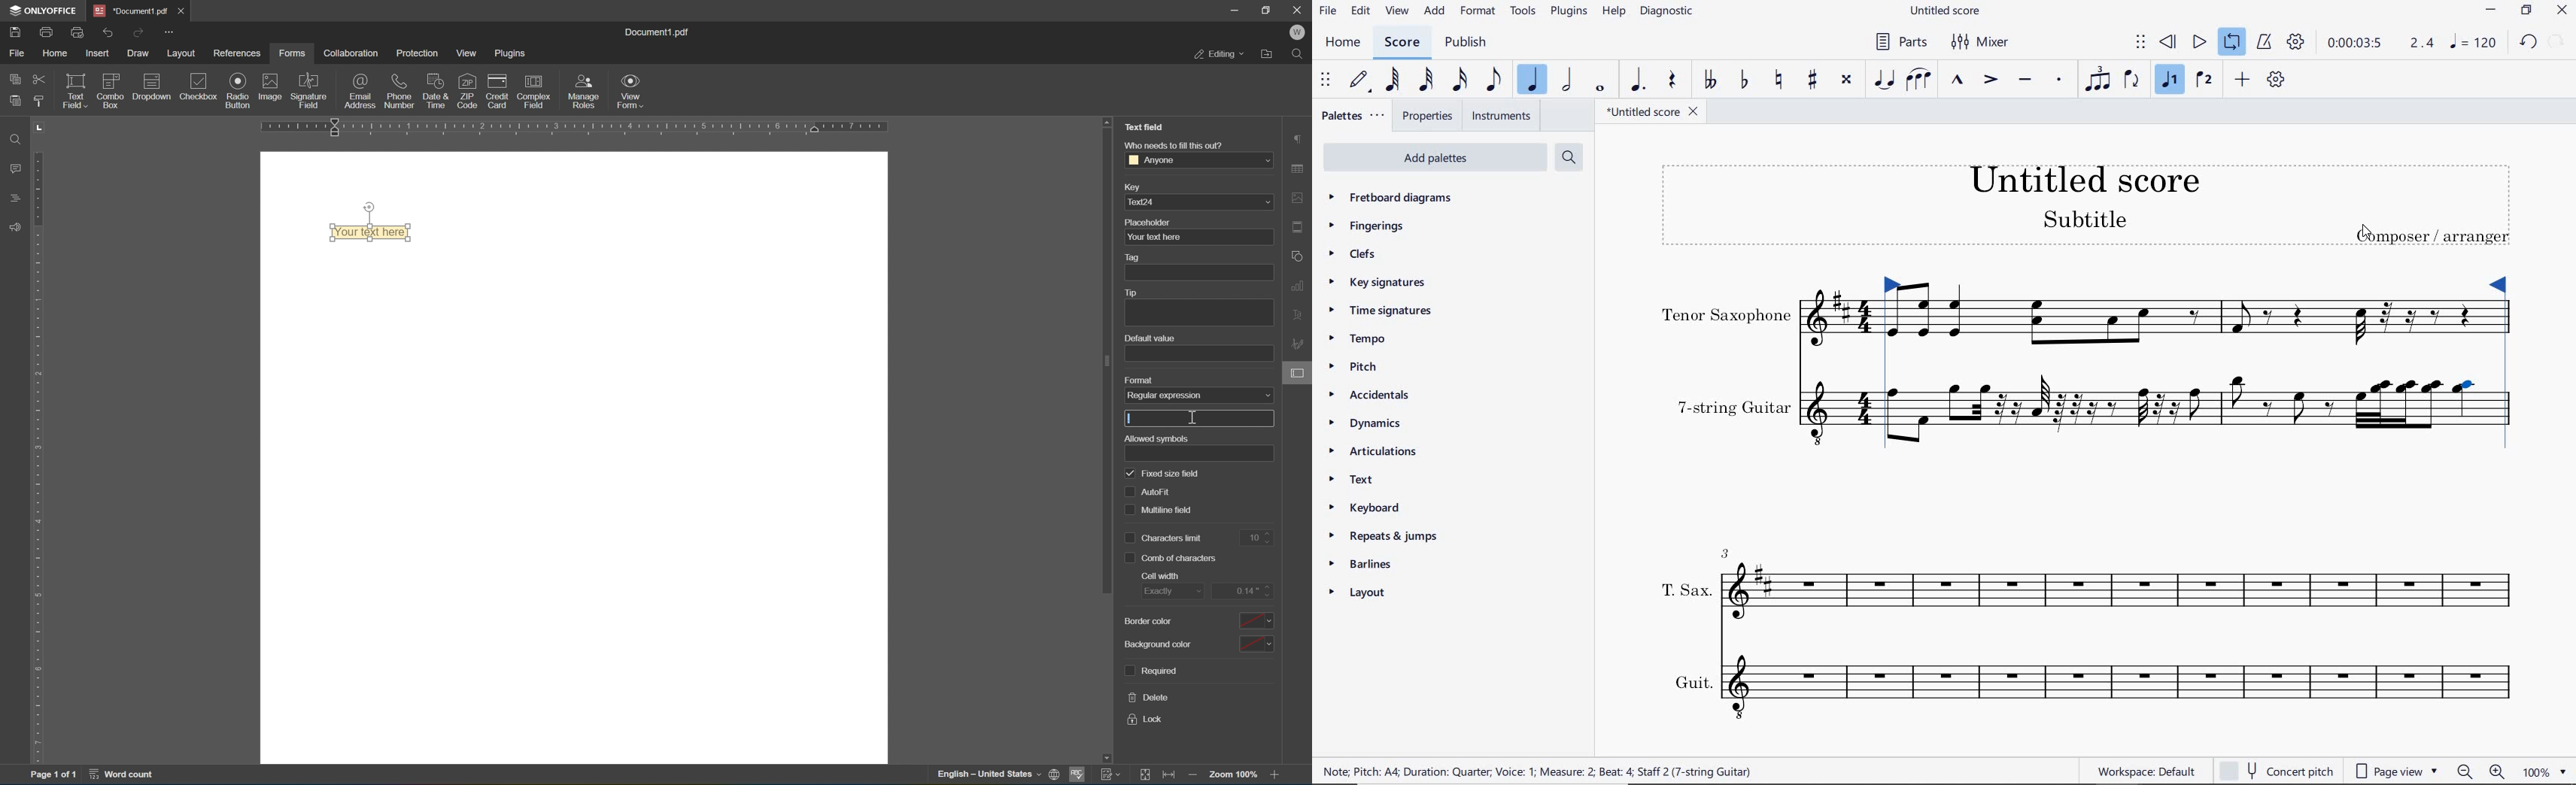 The width and height of the screenshot is (2576, 812). I want to click on comment, so click(13, 169).